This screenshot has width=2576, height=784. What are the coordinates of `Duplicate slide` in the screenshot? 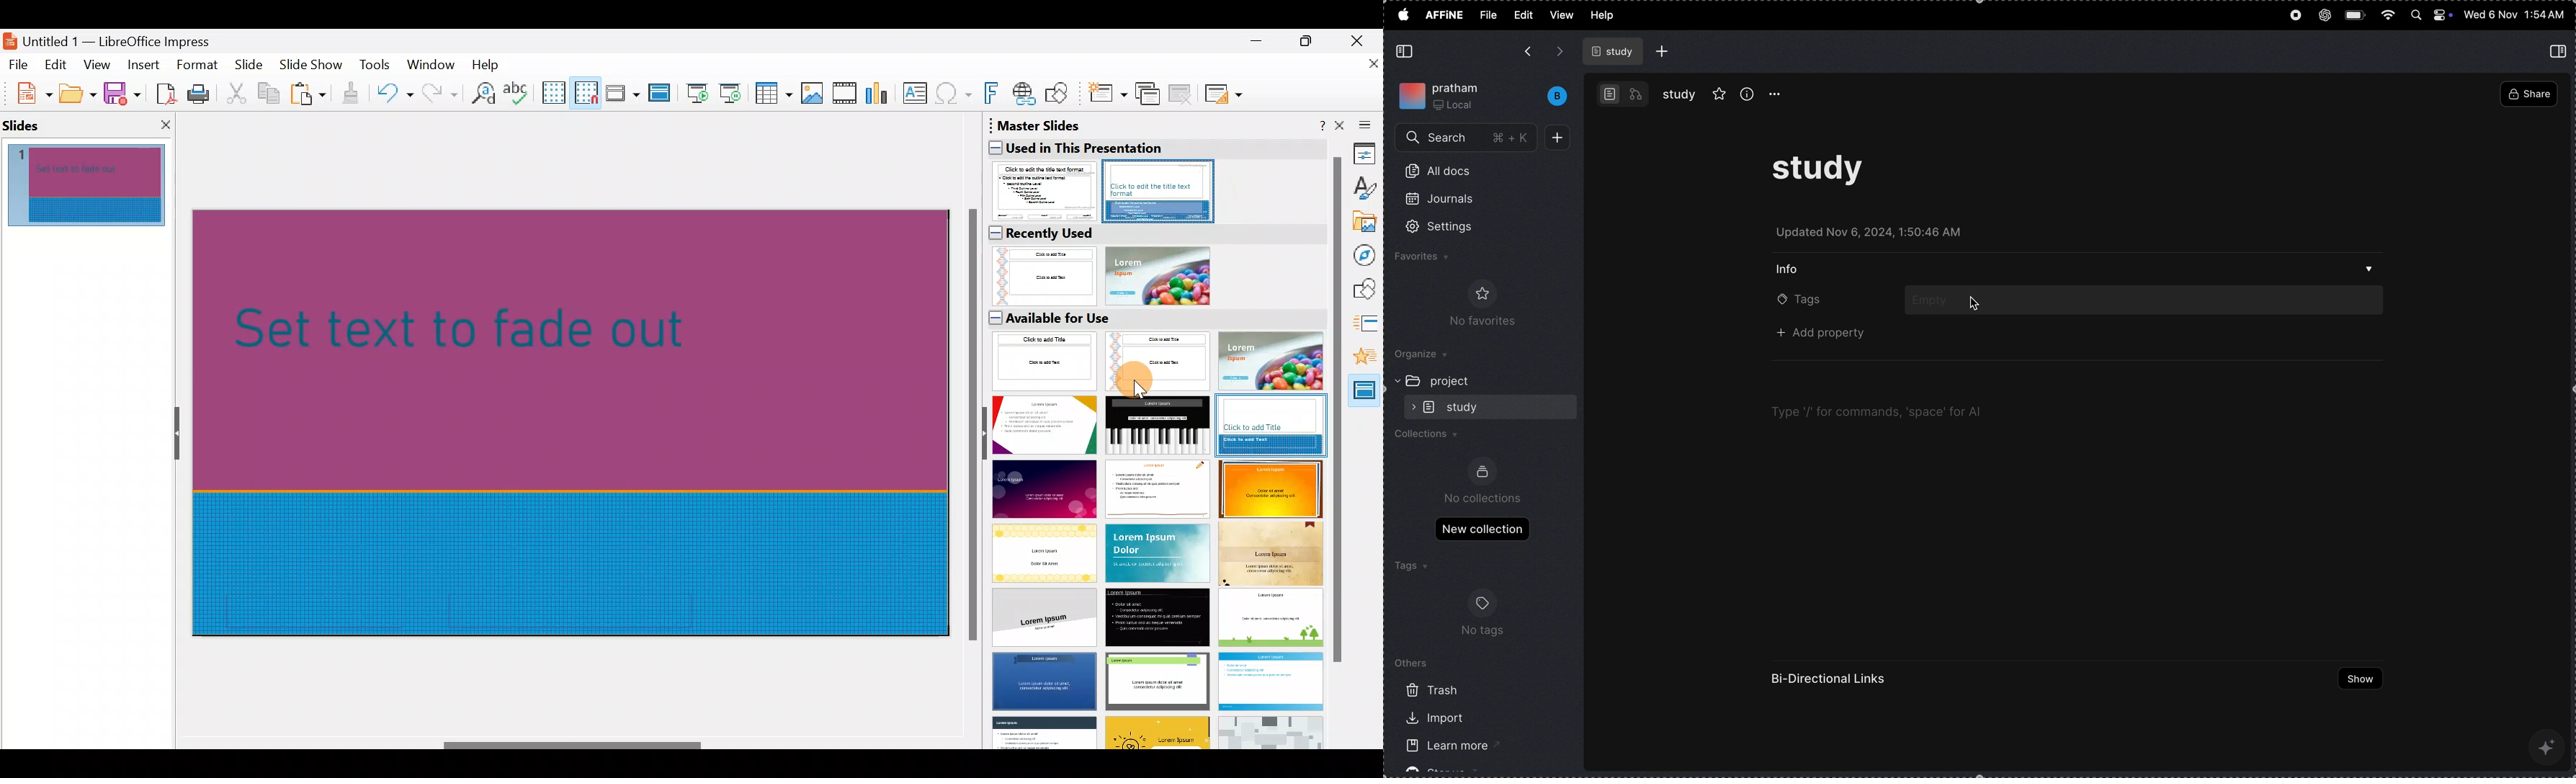 It's located at (1150, 94).